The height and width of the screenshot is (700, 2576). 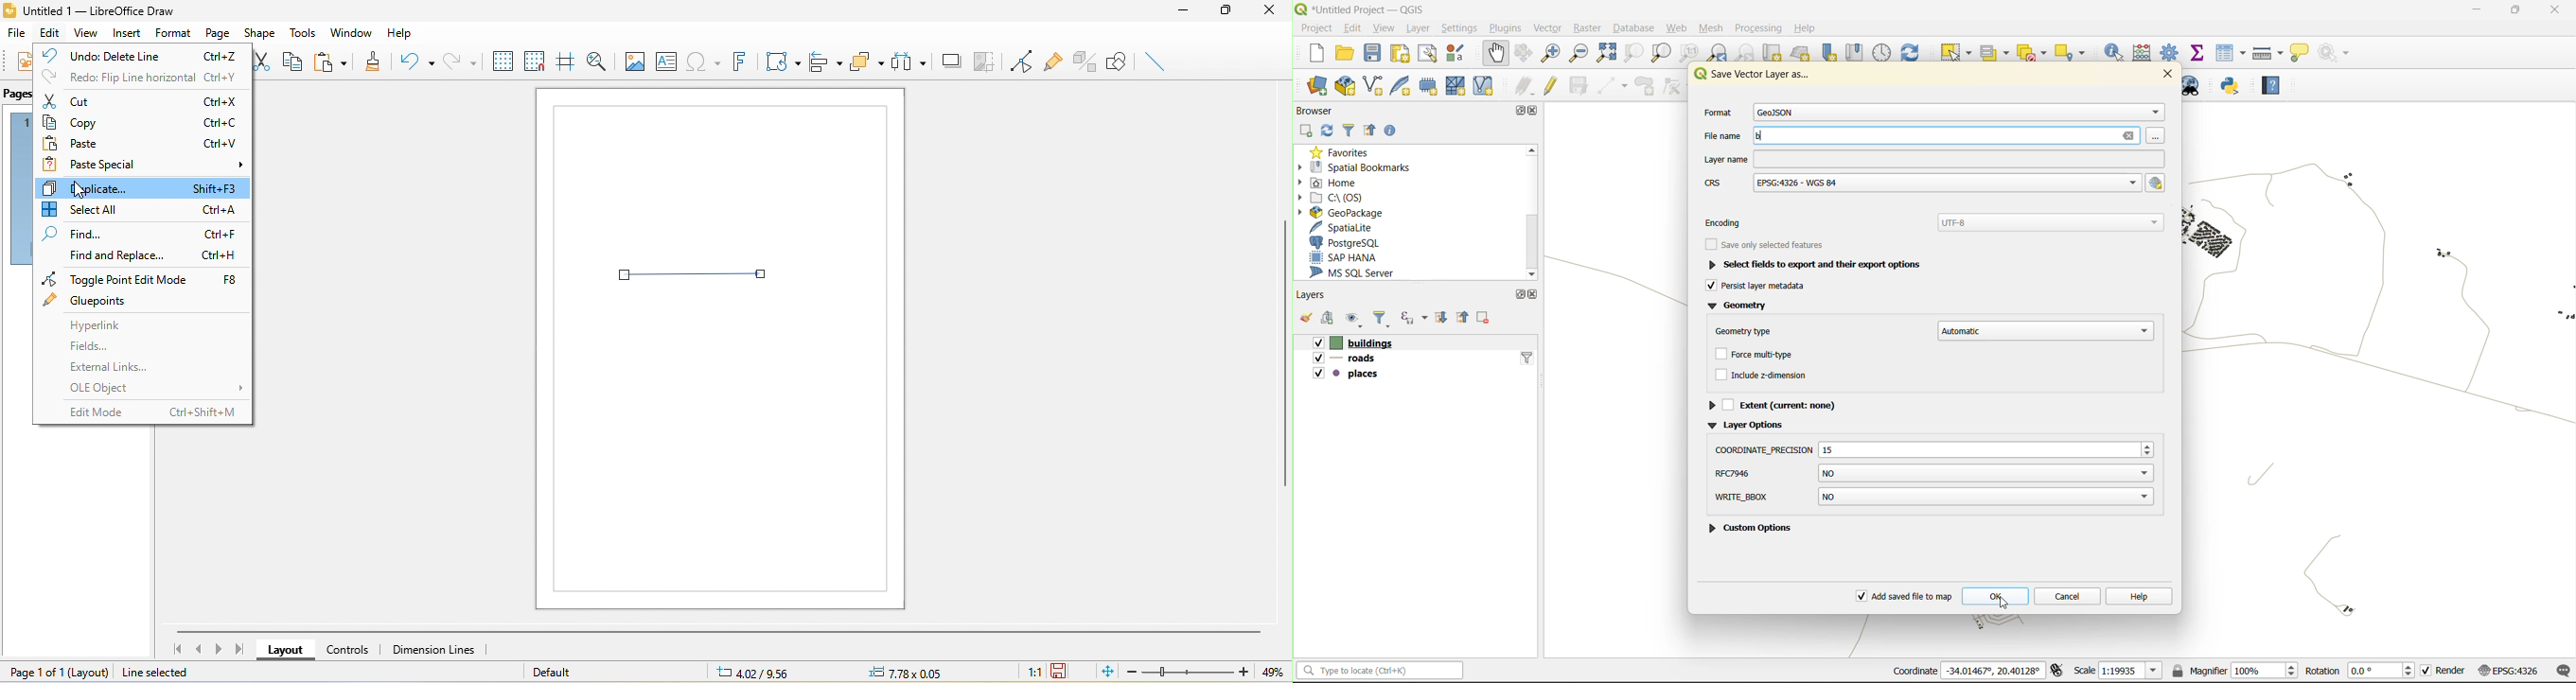 What do you see at coordinates (1085, 61) in the screenshot?
I see `toggle extrusion` at bounding box center [1085, 61].